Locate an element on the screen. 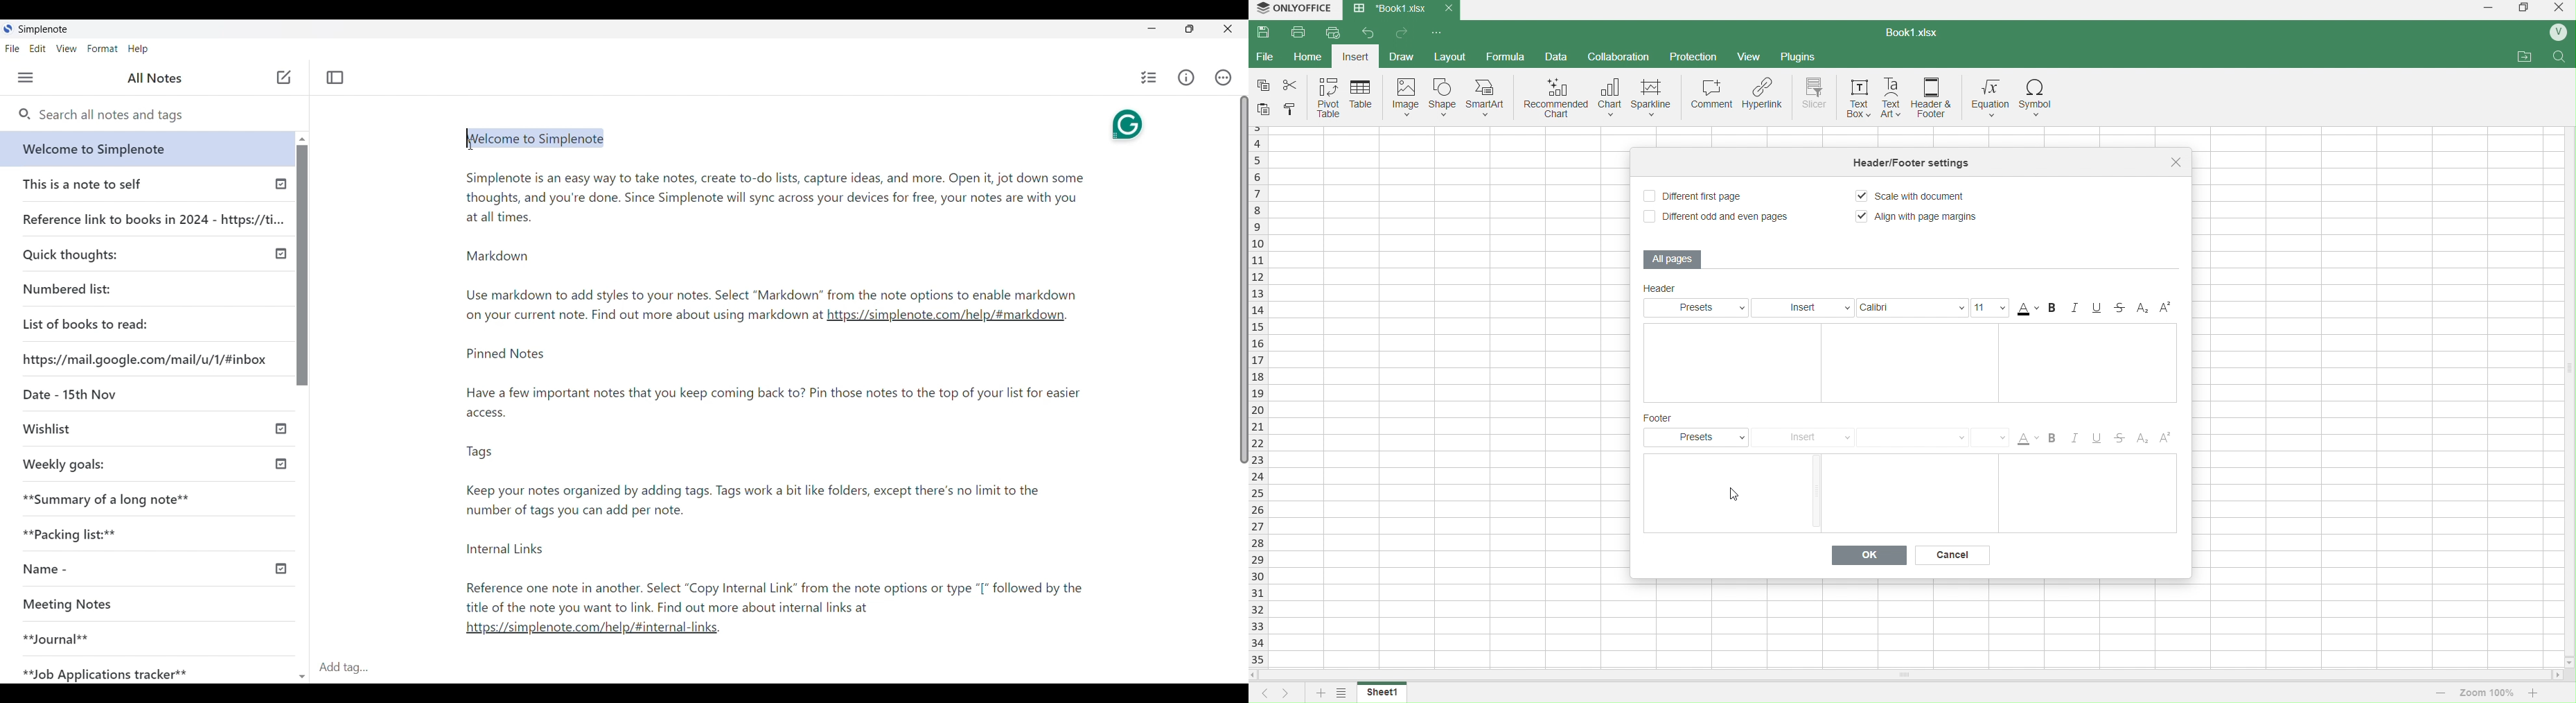 The image size is (2576, 728). decrease zoom  is located at coordinates (2440, 692).